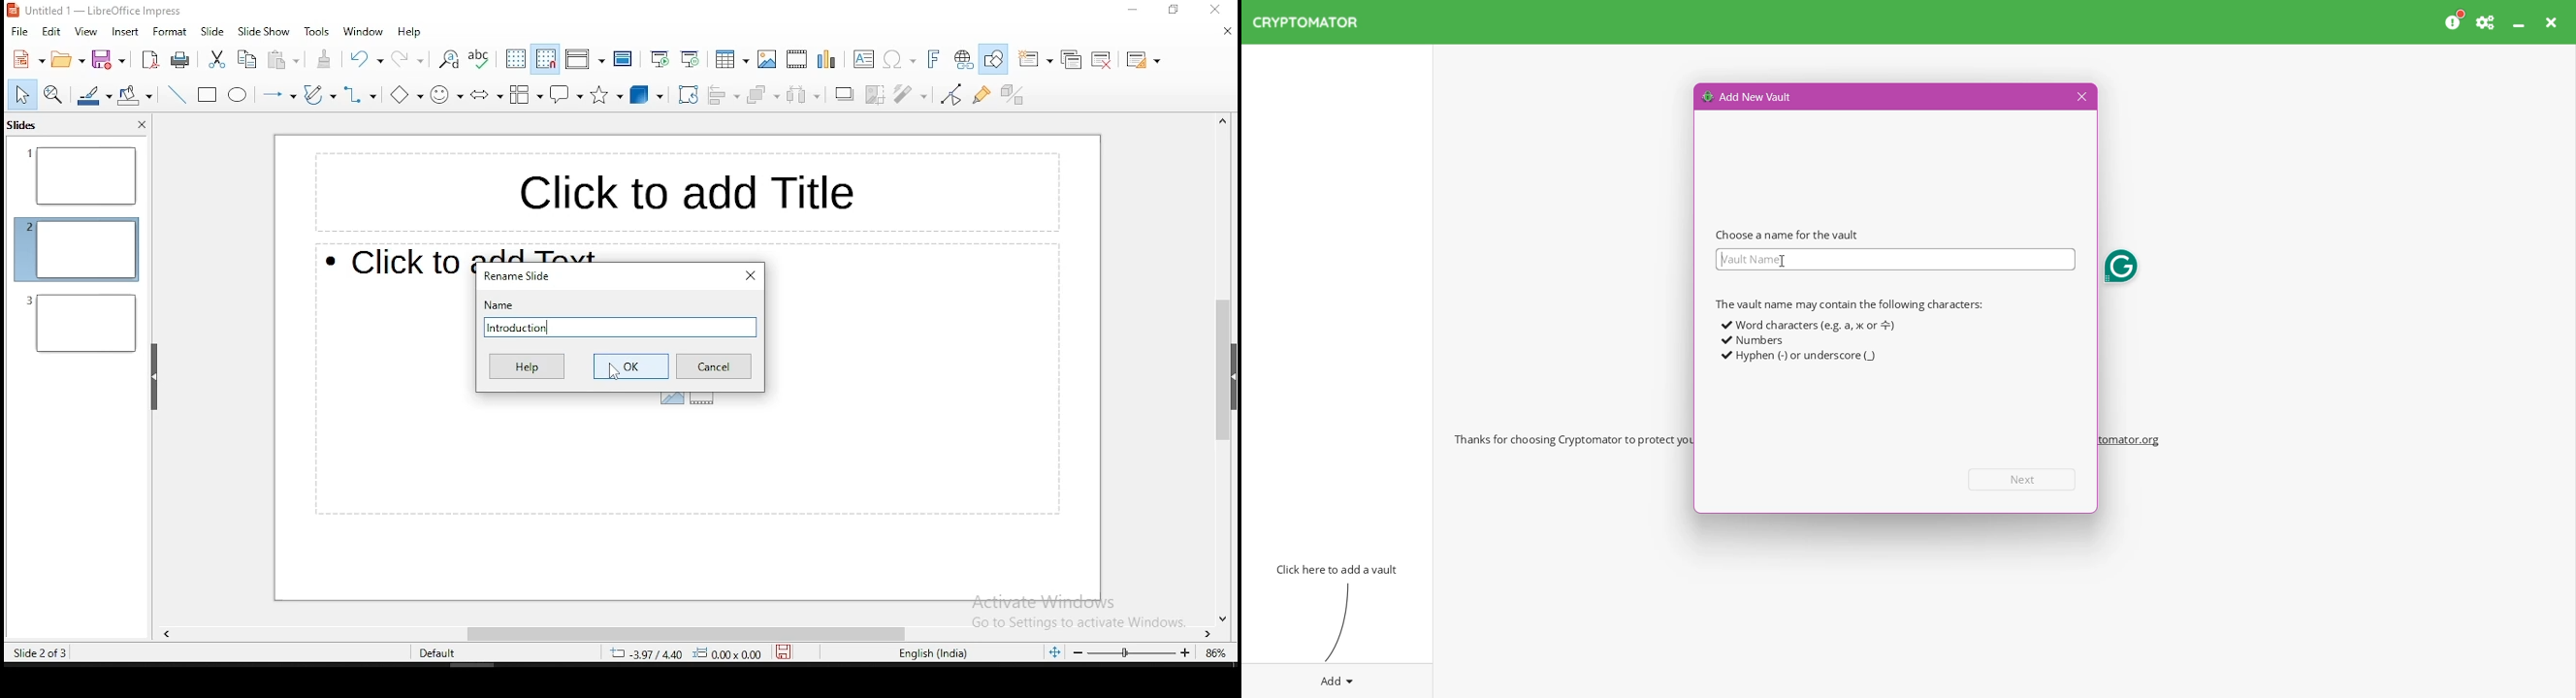  I want to click on rename slide, so click(520, 276).